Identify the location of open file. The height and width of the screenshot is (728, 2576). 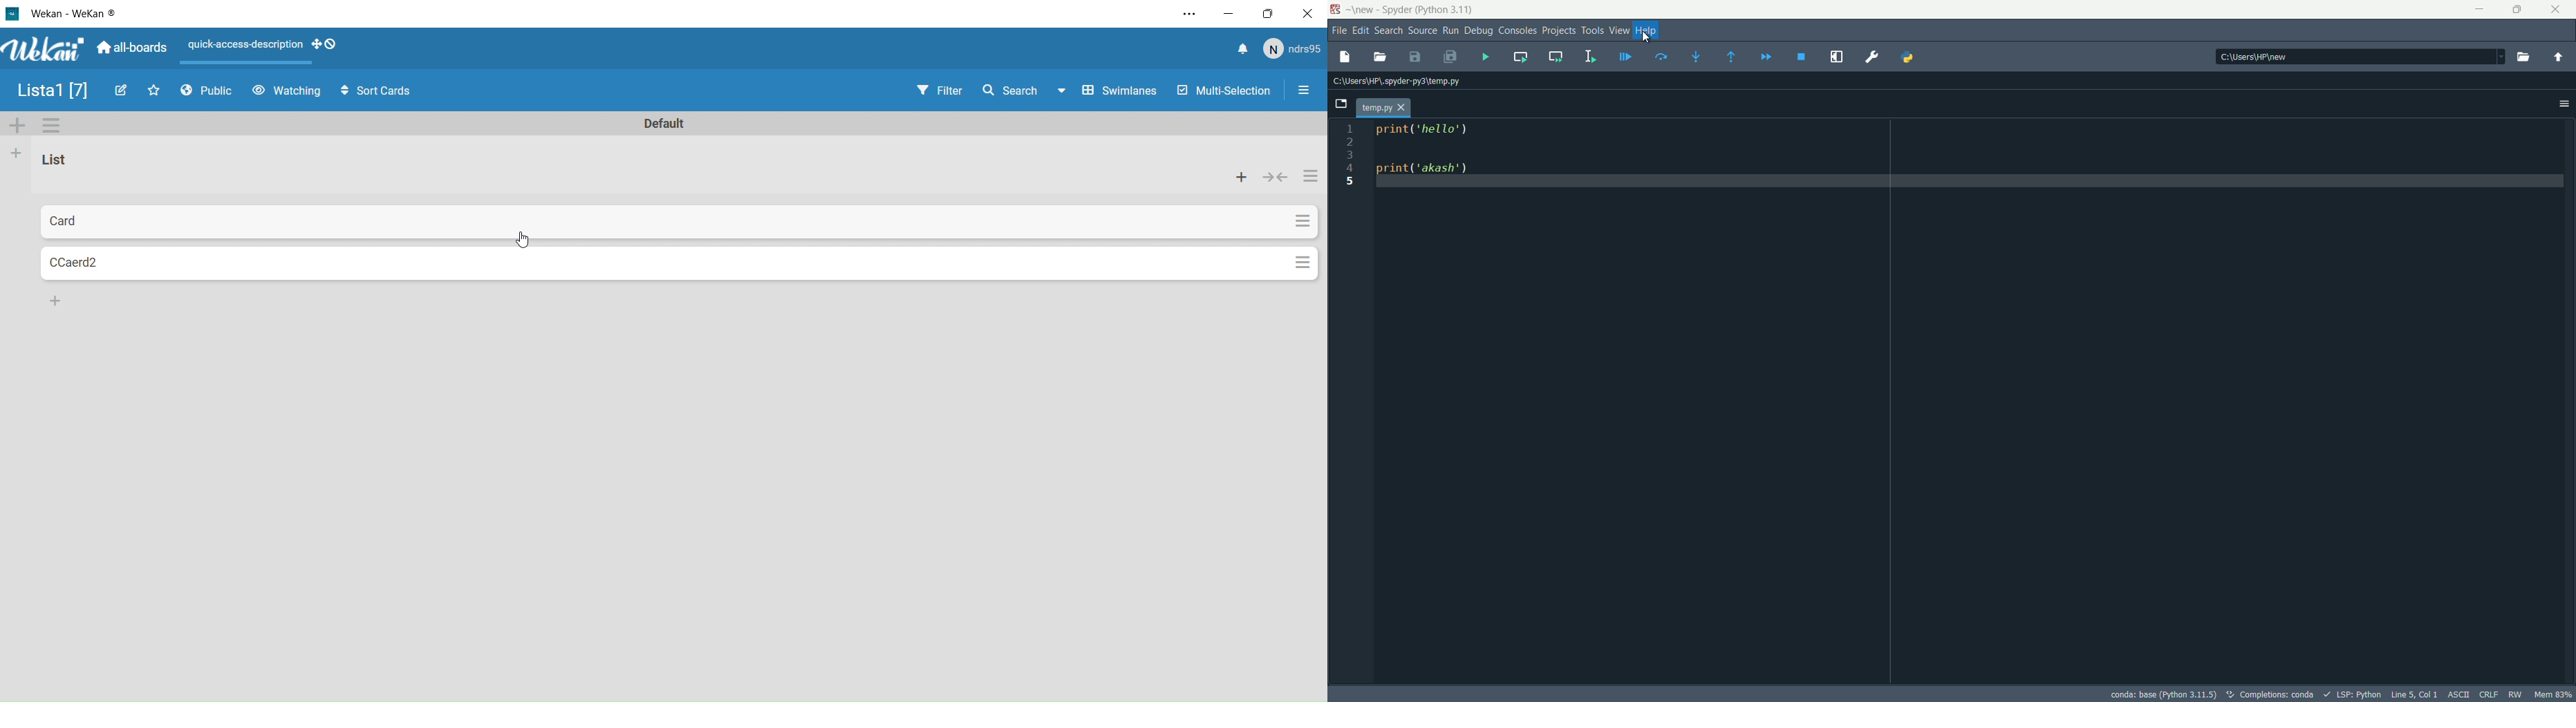
(2526, 57).